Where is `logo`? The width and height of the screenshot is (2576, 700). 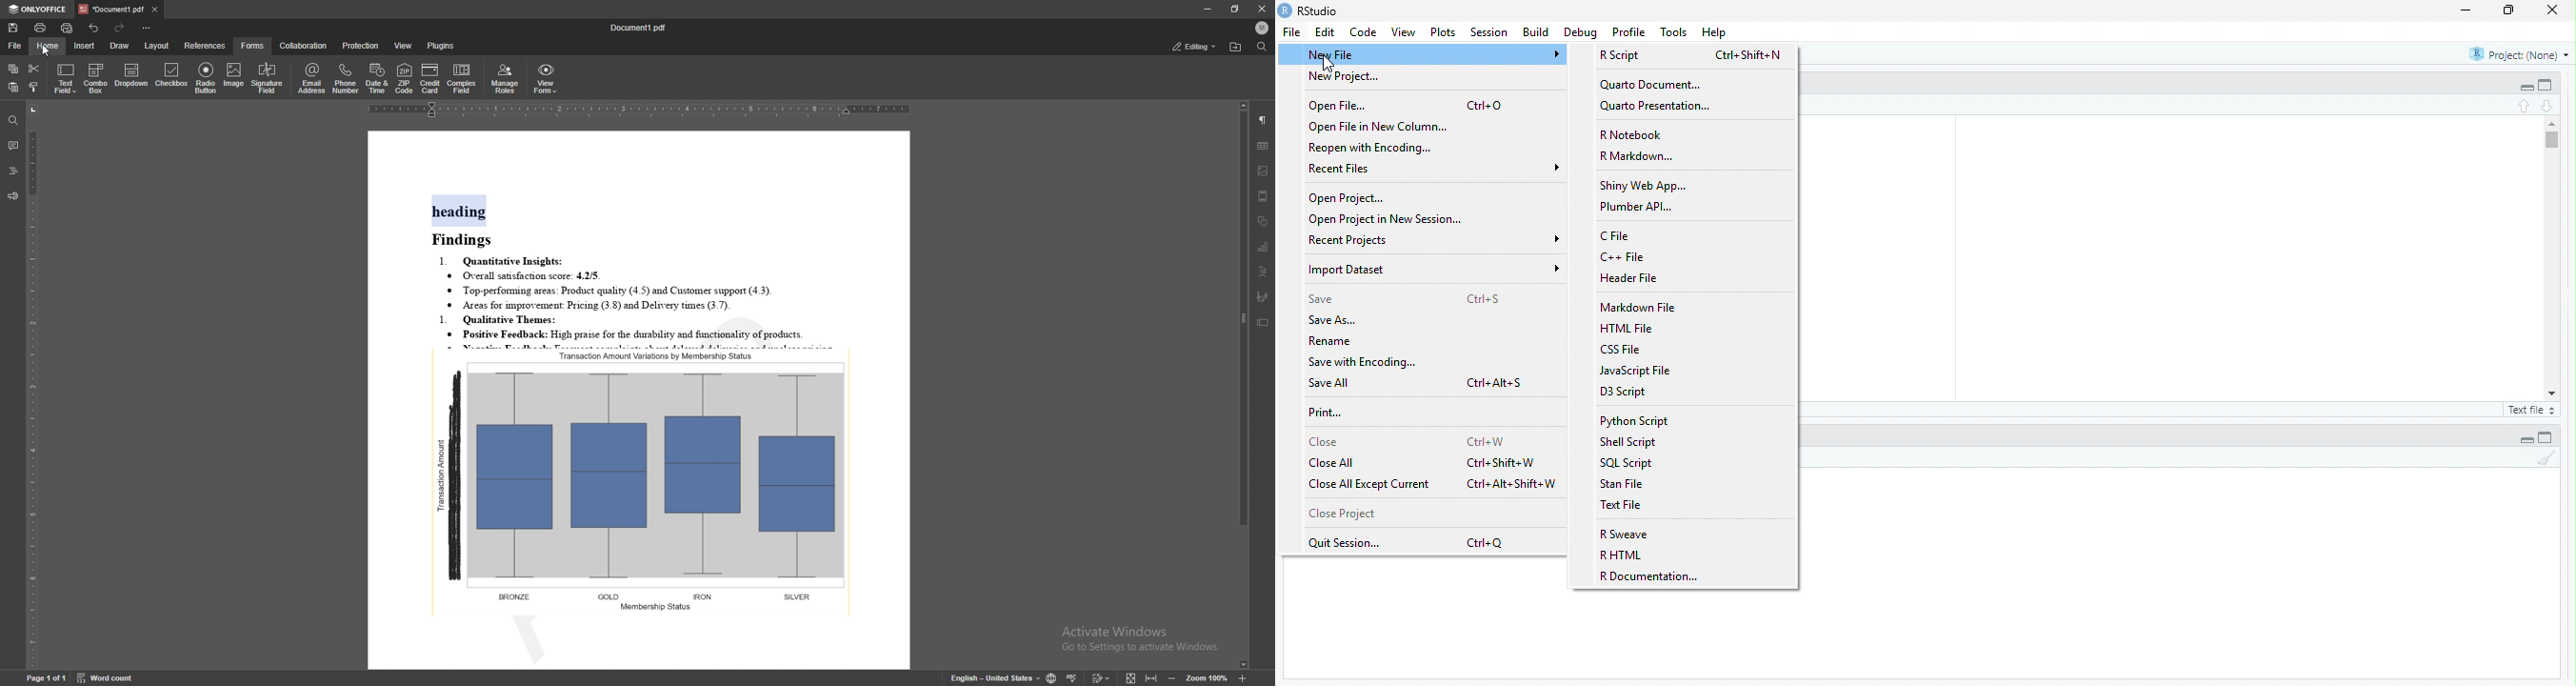 logo is located at coordinates (1286, 10).